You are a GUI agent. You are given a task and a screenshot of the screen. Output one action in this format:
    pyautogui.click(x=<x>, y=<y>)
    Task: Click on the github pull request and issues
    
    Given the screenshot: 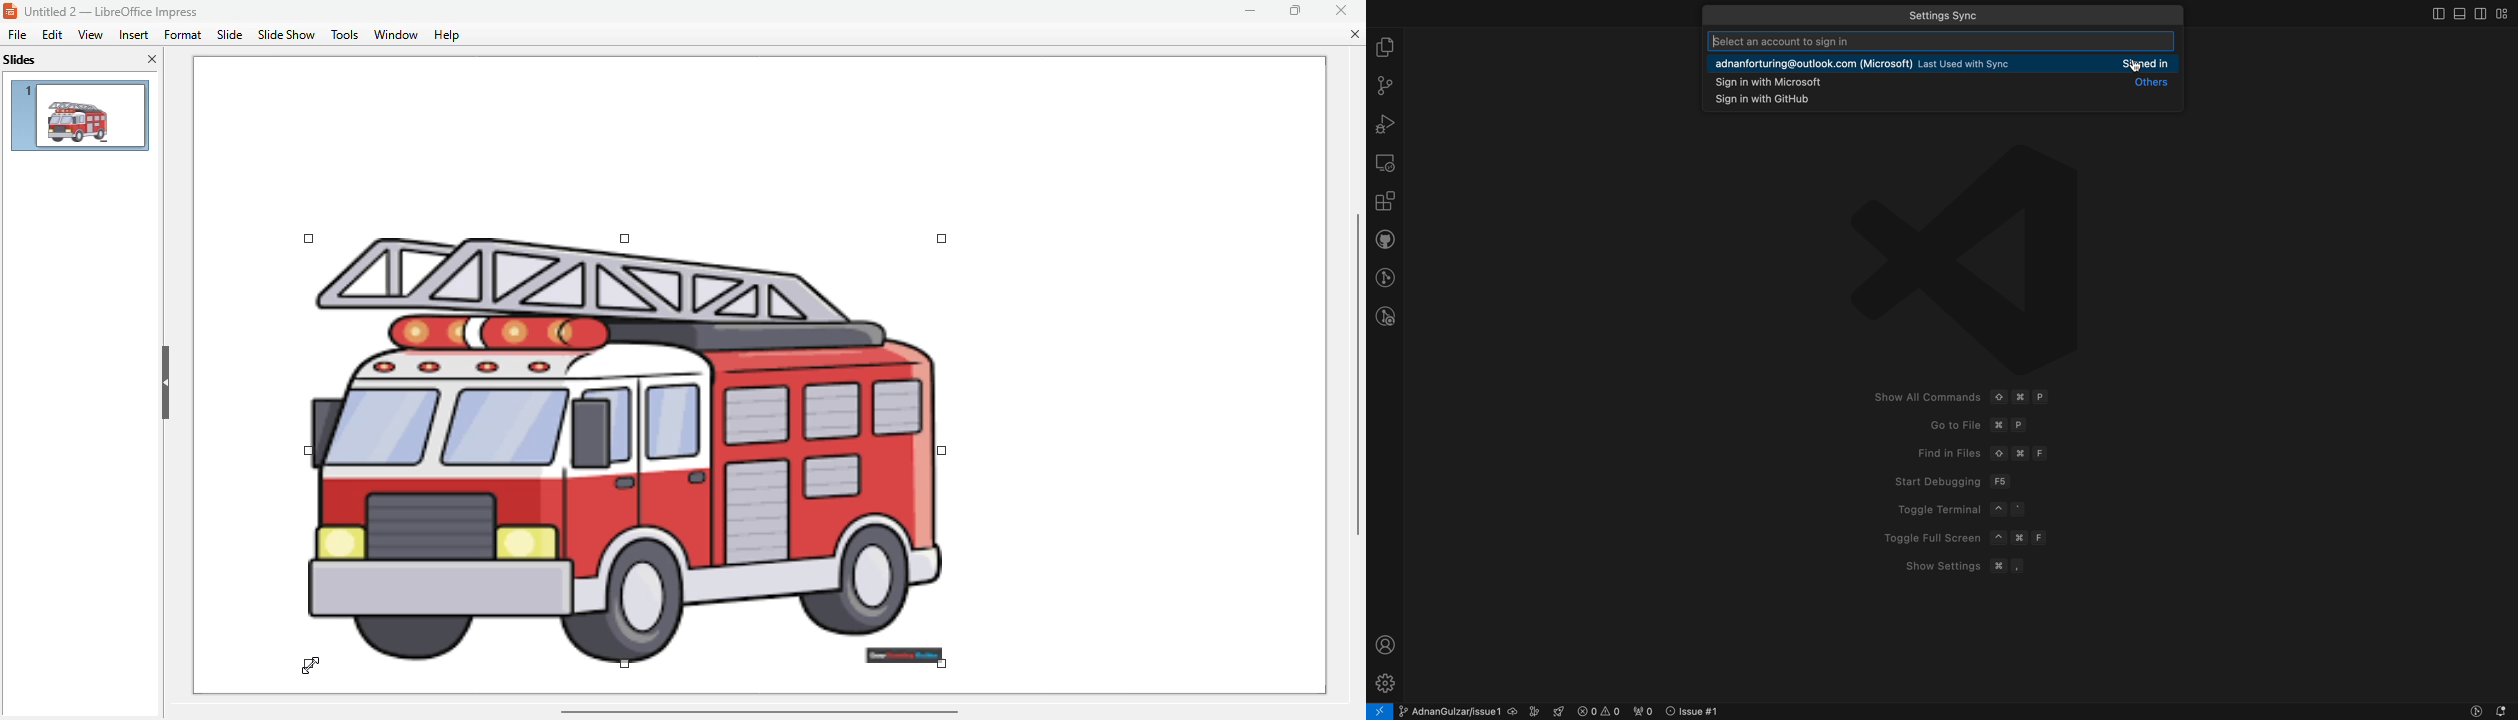 What is the action you would take?
    pyautogui.click(x=1384, y=239)
    